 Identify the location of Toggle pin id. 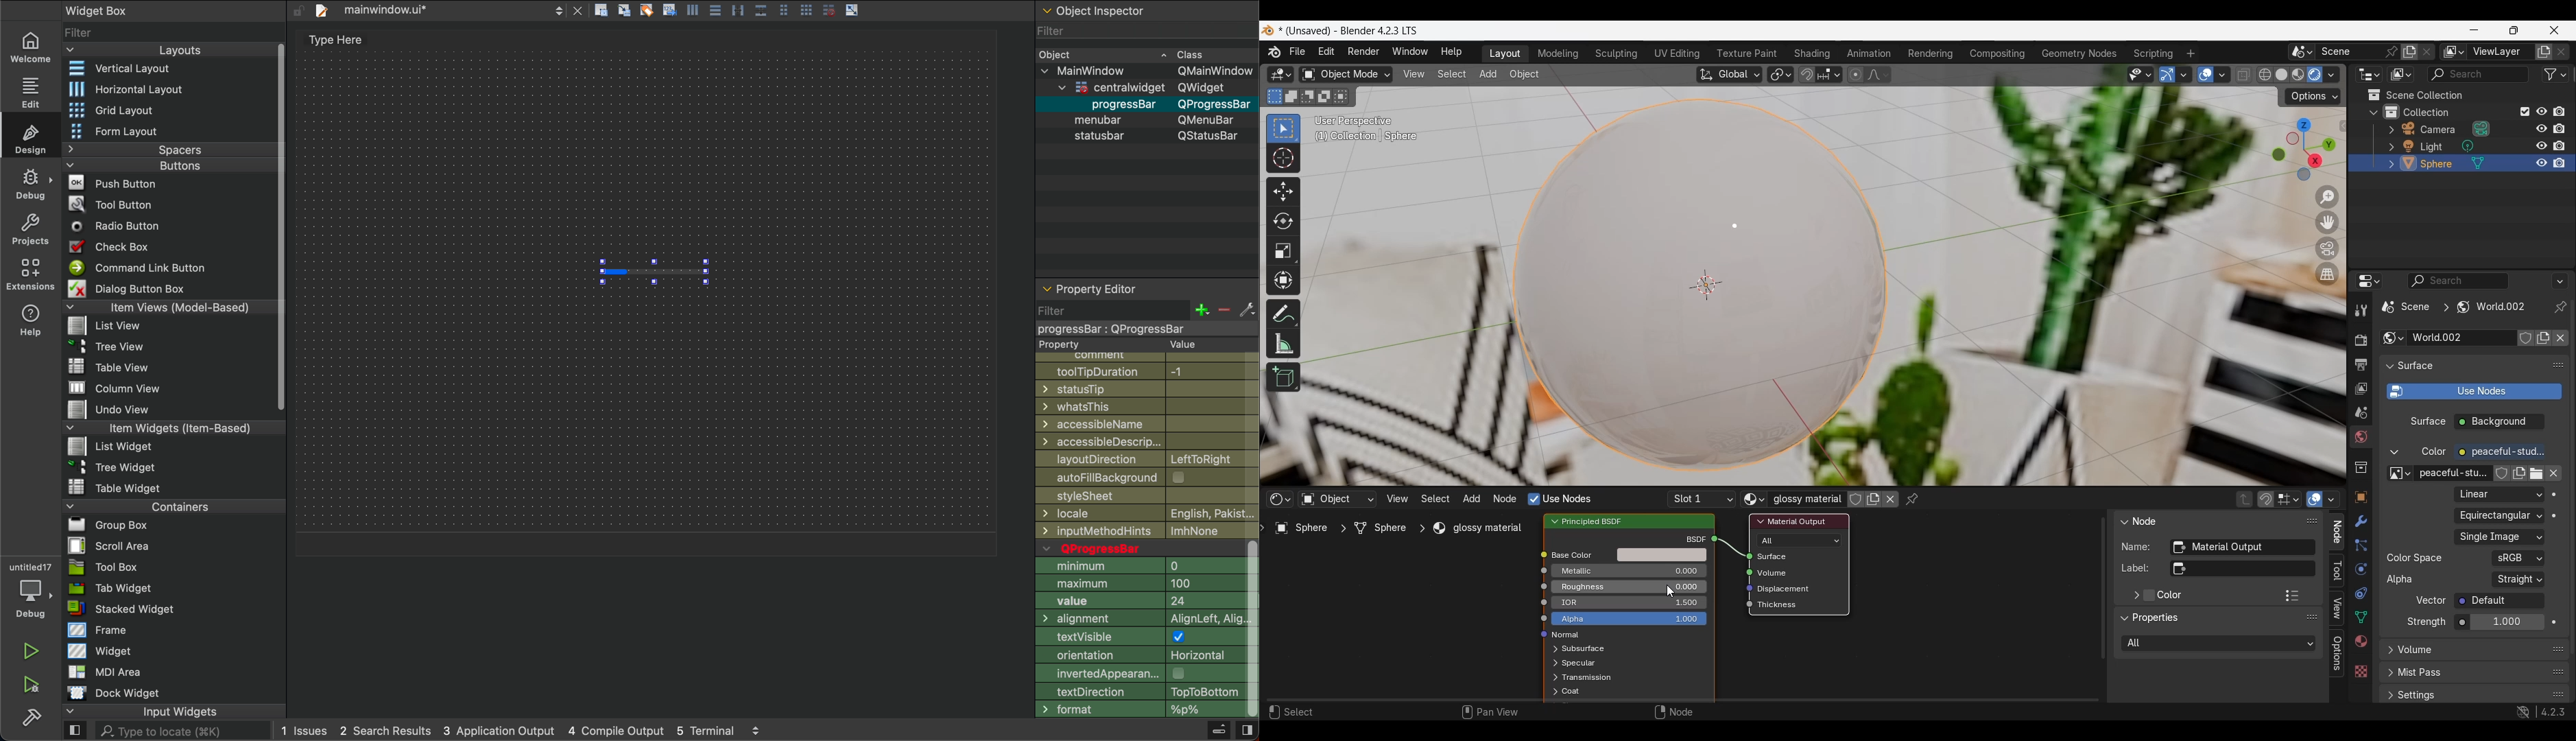
(2560, 307).